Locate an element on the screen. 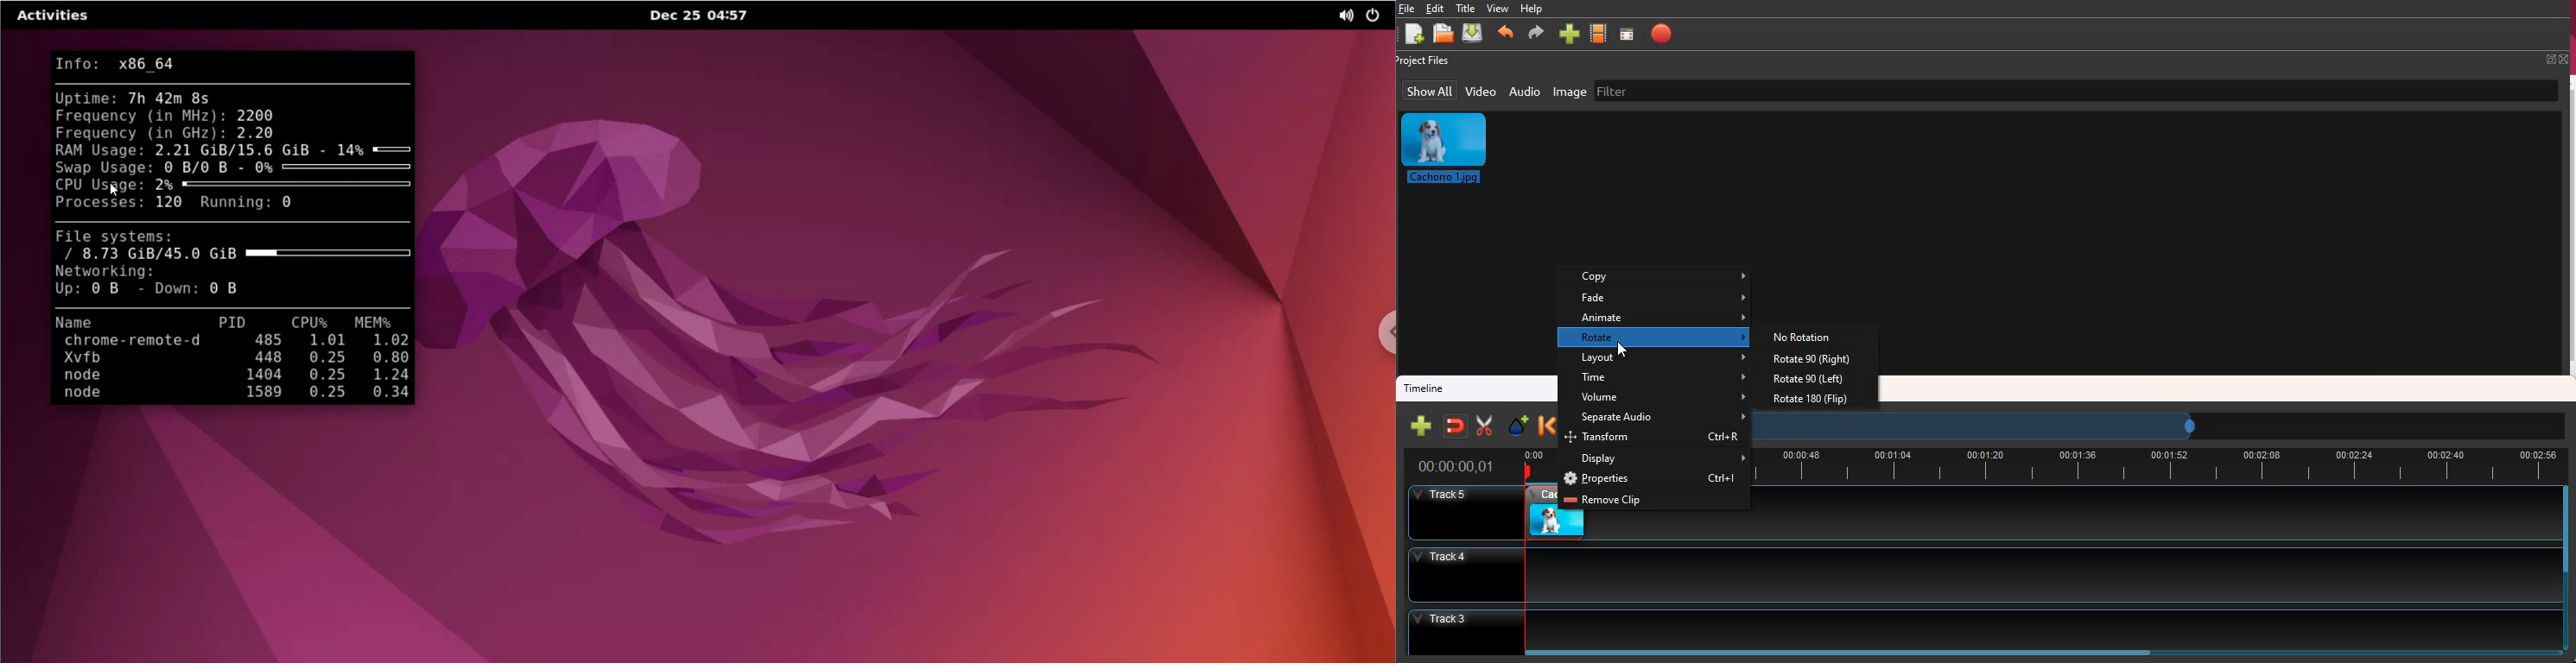  movie is located at coordinates (1599, 33).